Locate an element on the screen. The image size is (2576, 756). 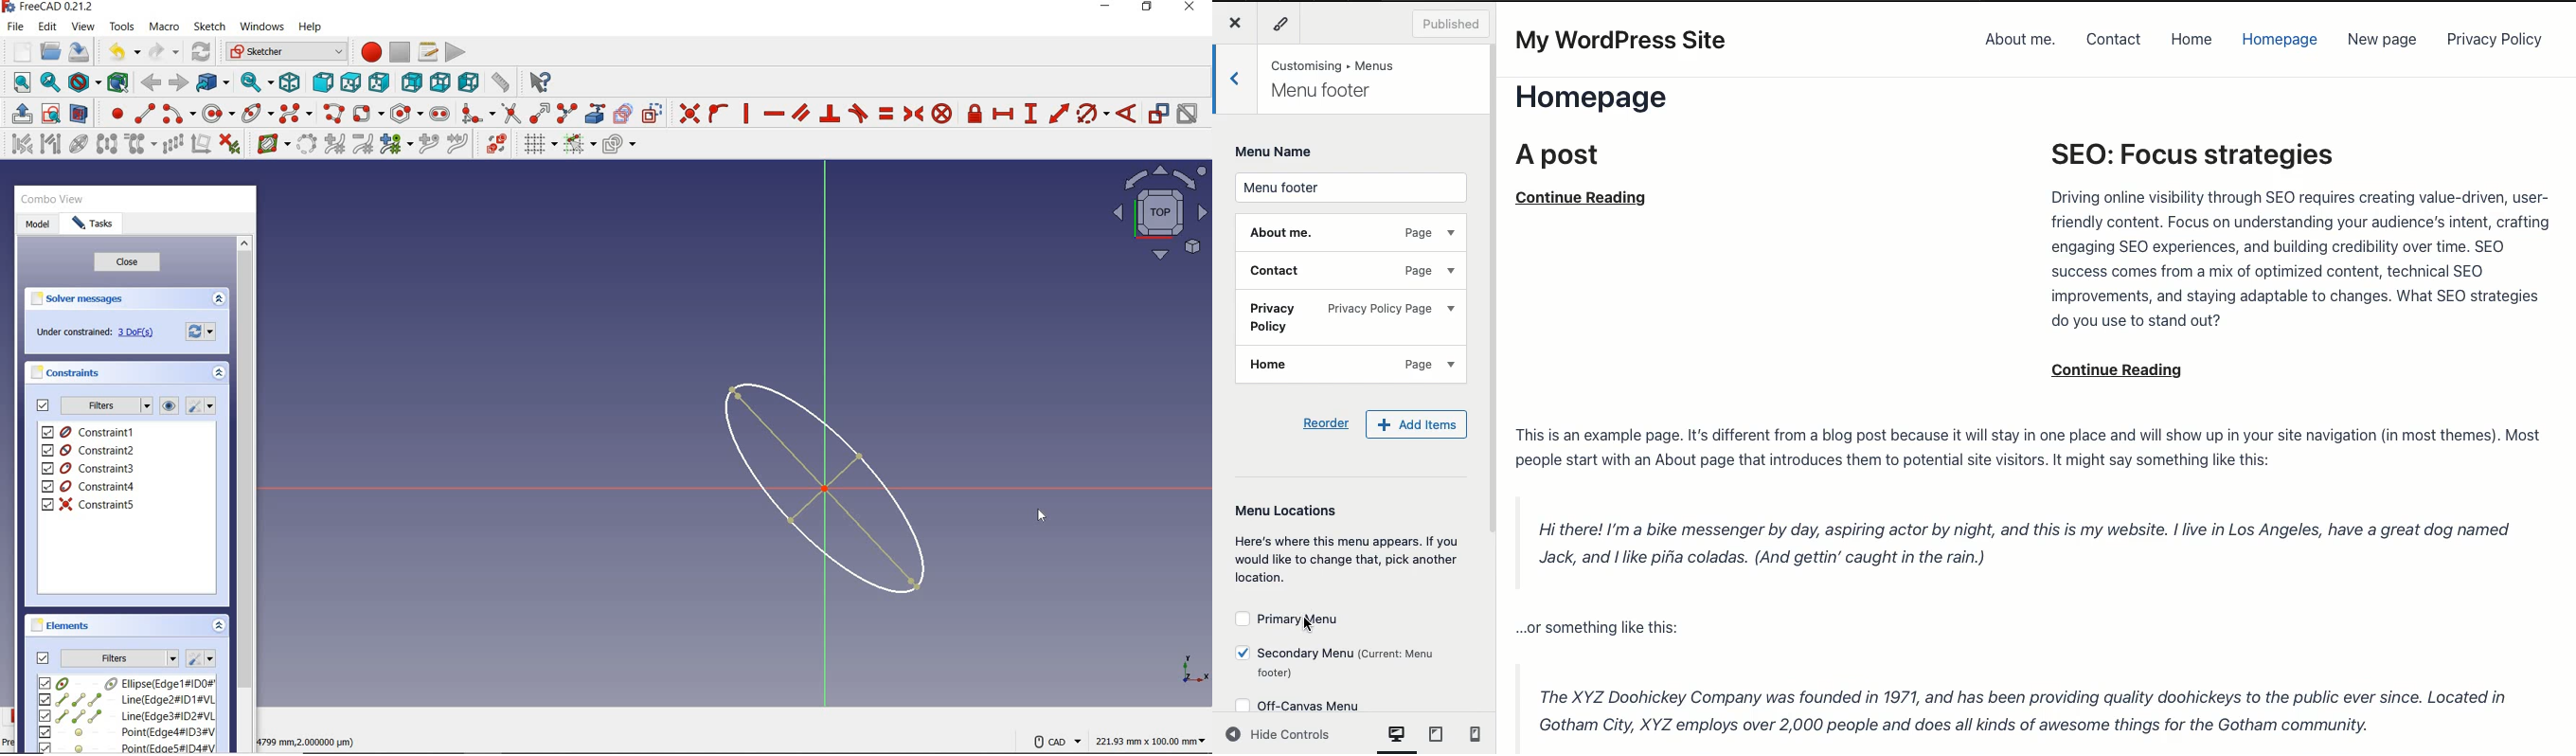
tools is located at coordinates (123, 26).